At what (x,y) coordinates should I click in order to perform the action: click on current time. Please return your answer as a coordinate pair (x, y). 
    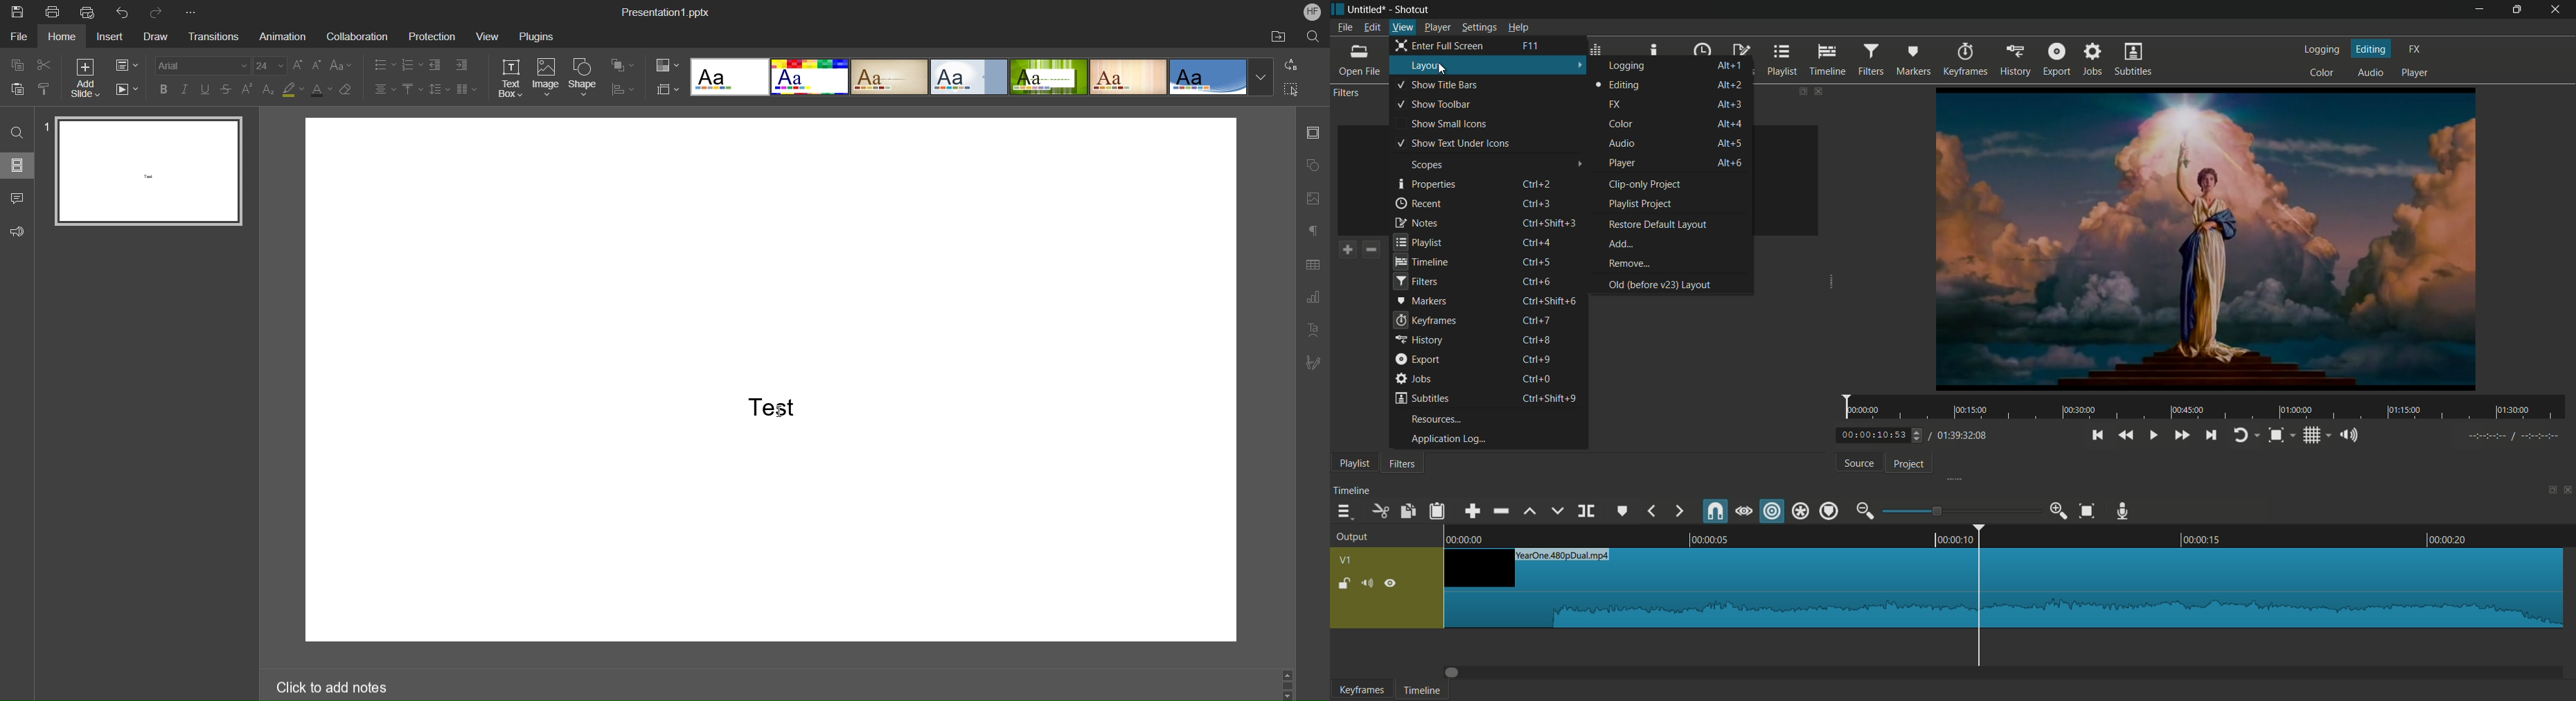
    Looking at the image, I should click on (1882, 436).